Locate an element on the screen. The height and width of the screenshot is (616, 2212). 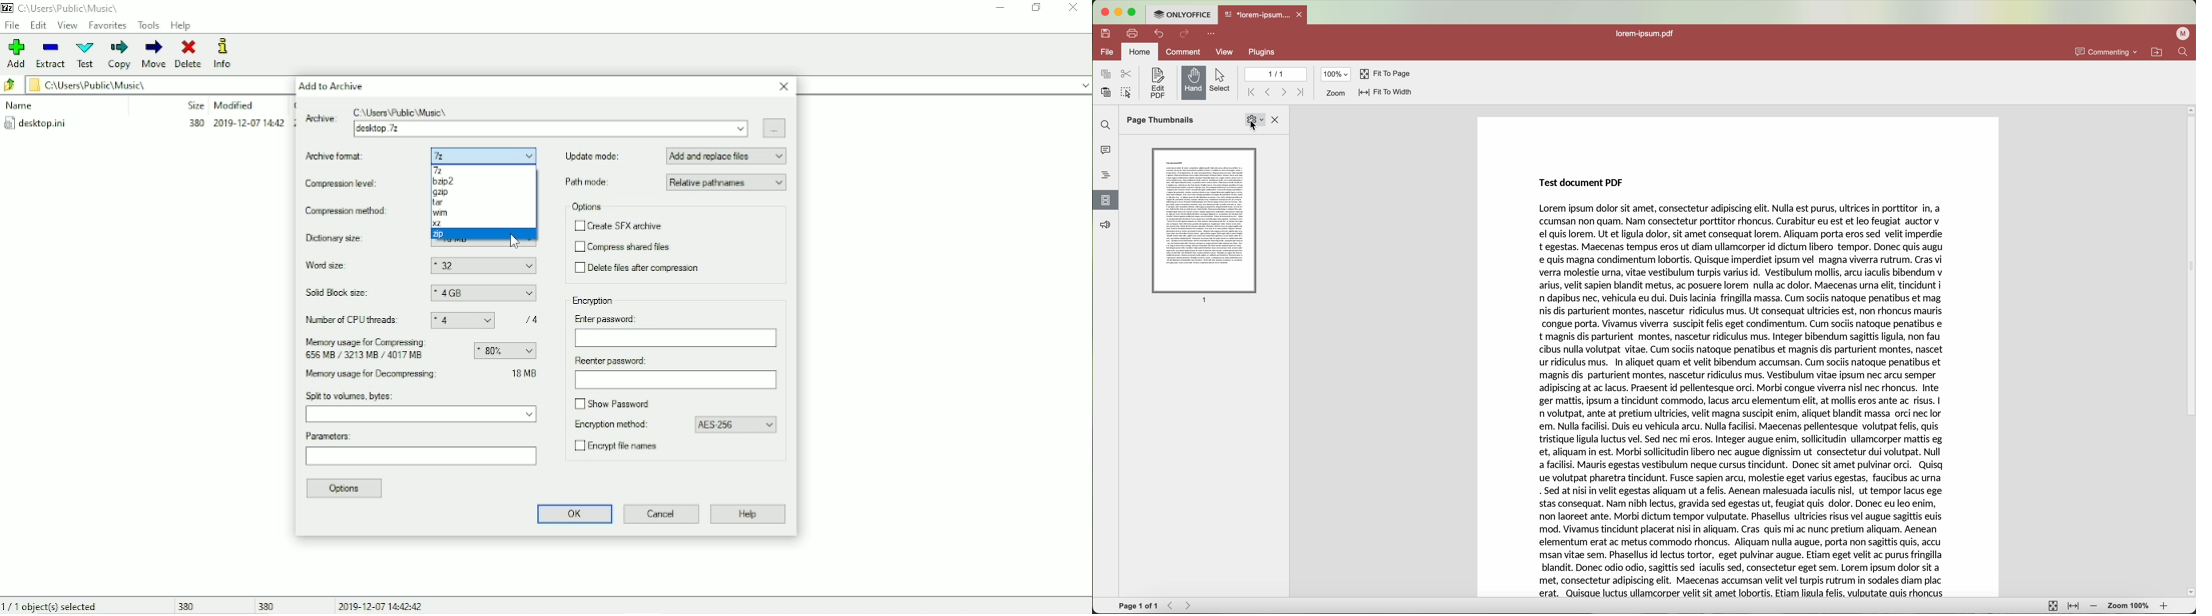
Favorites is located at coordinates (107, 26).